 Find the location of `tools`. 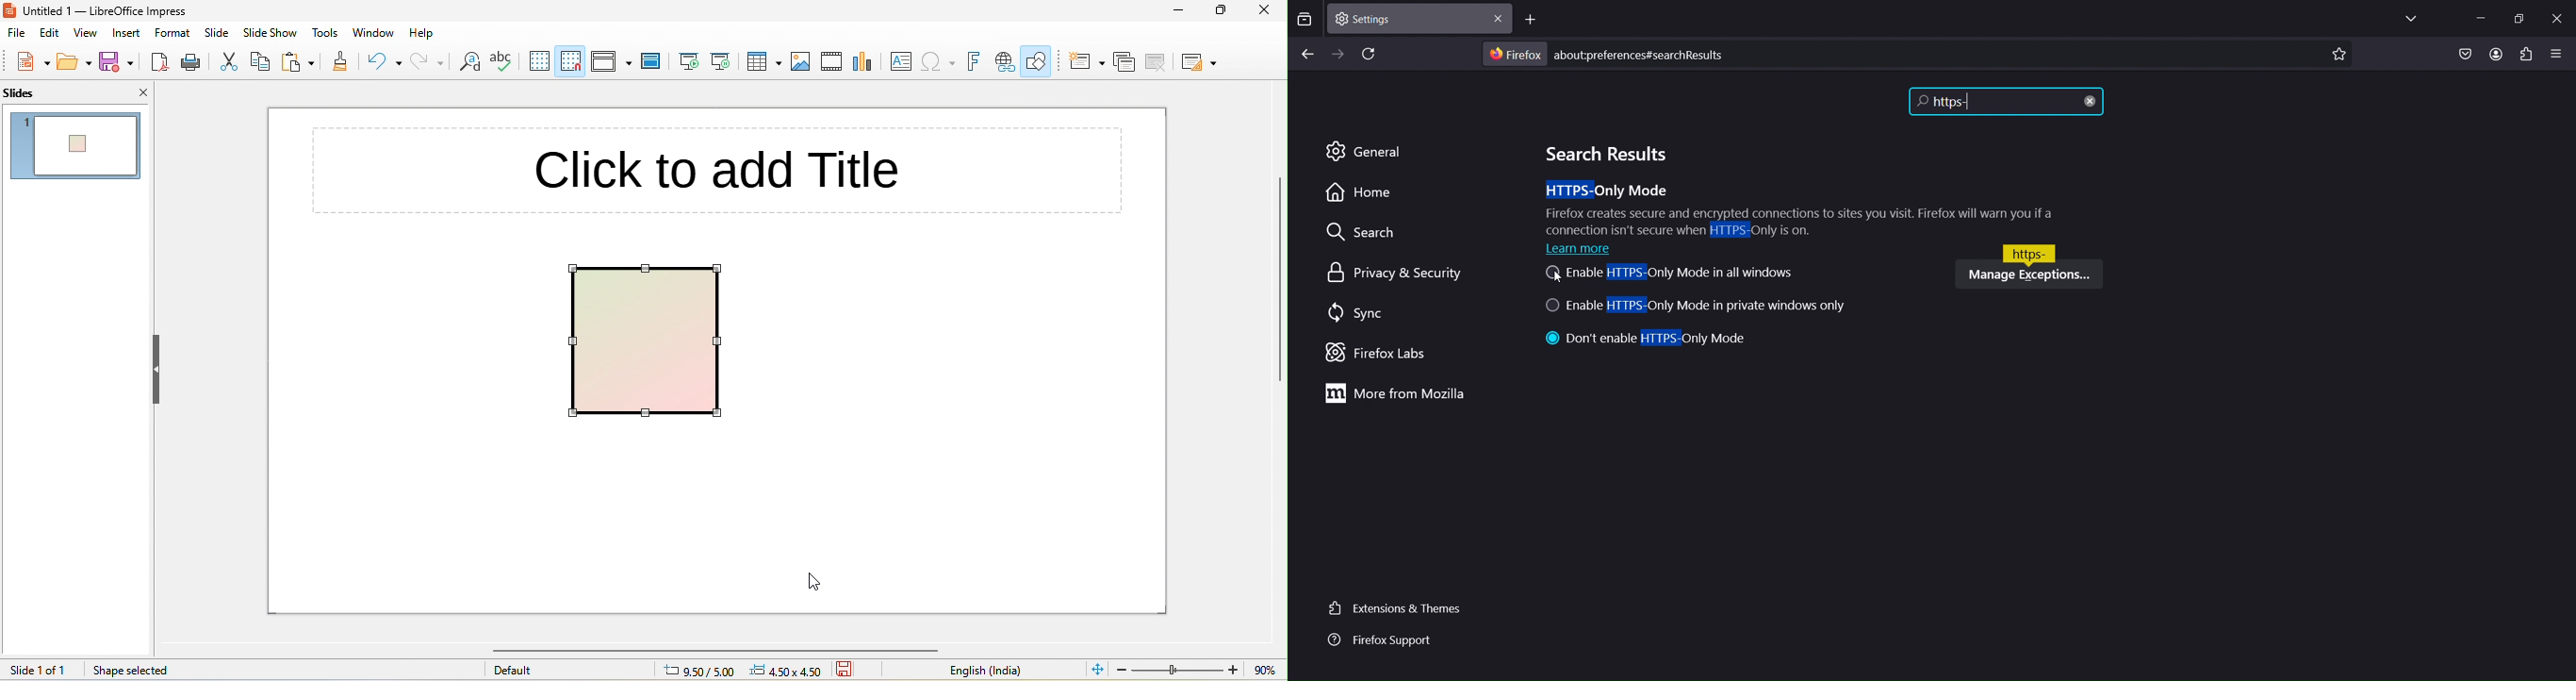

tools is located at coordinates (326, 32).